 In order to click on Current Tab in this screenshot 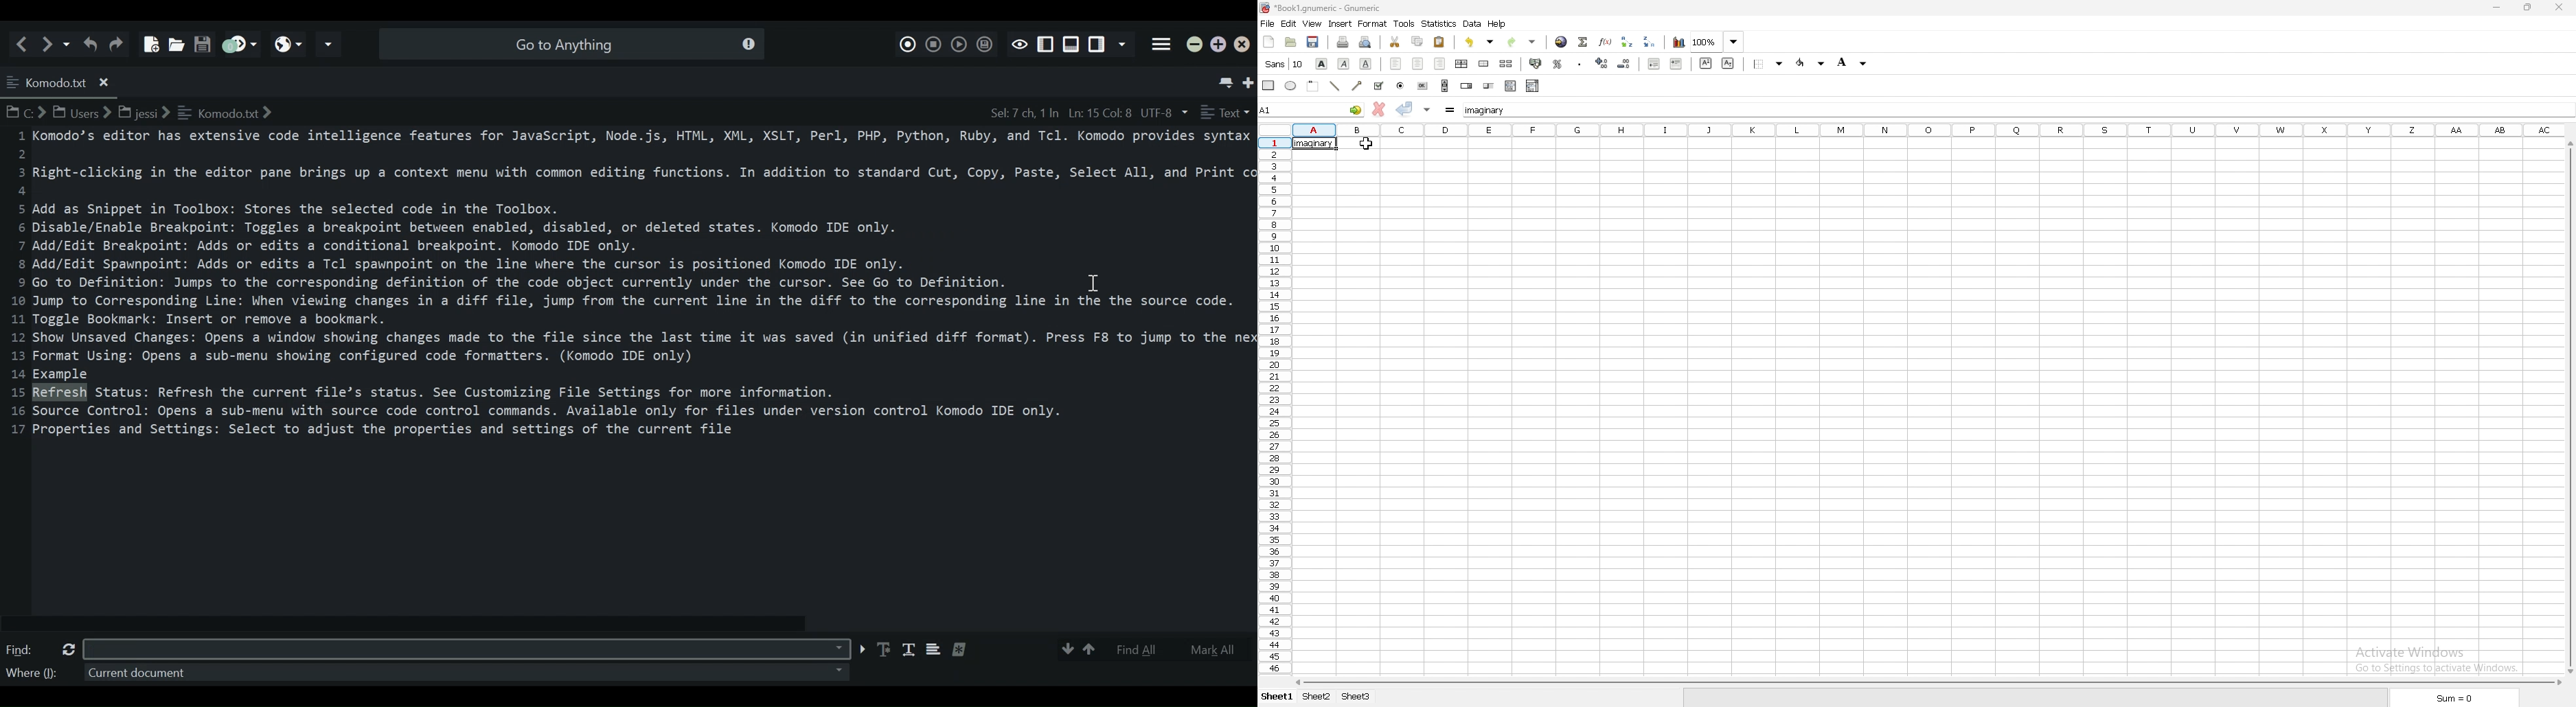, I will do `click(60, 81)`.